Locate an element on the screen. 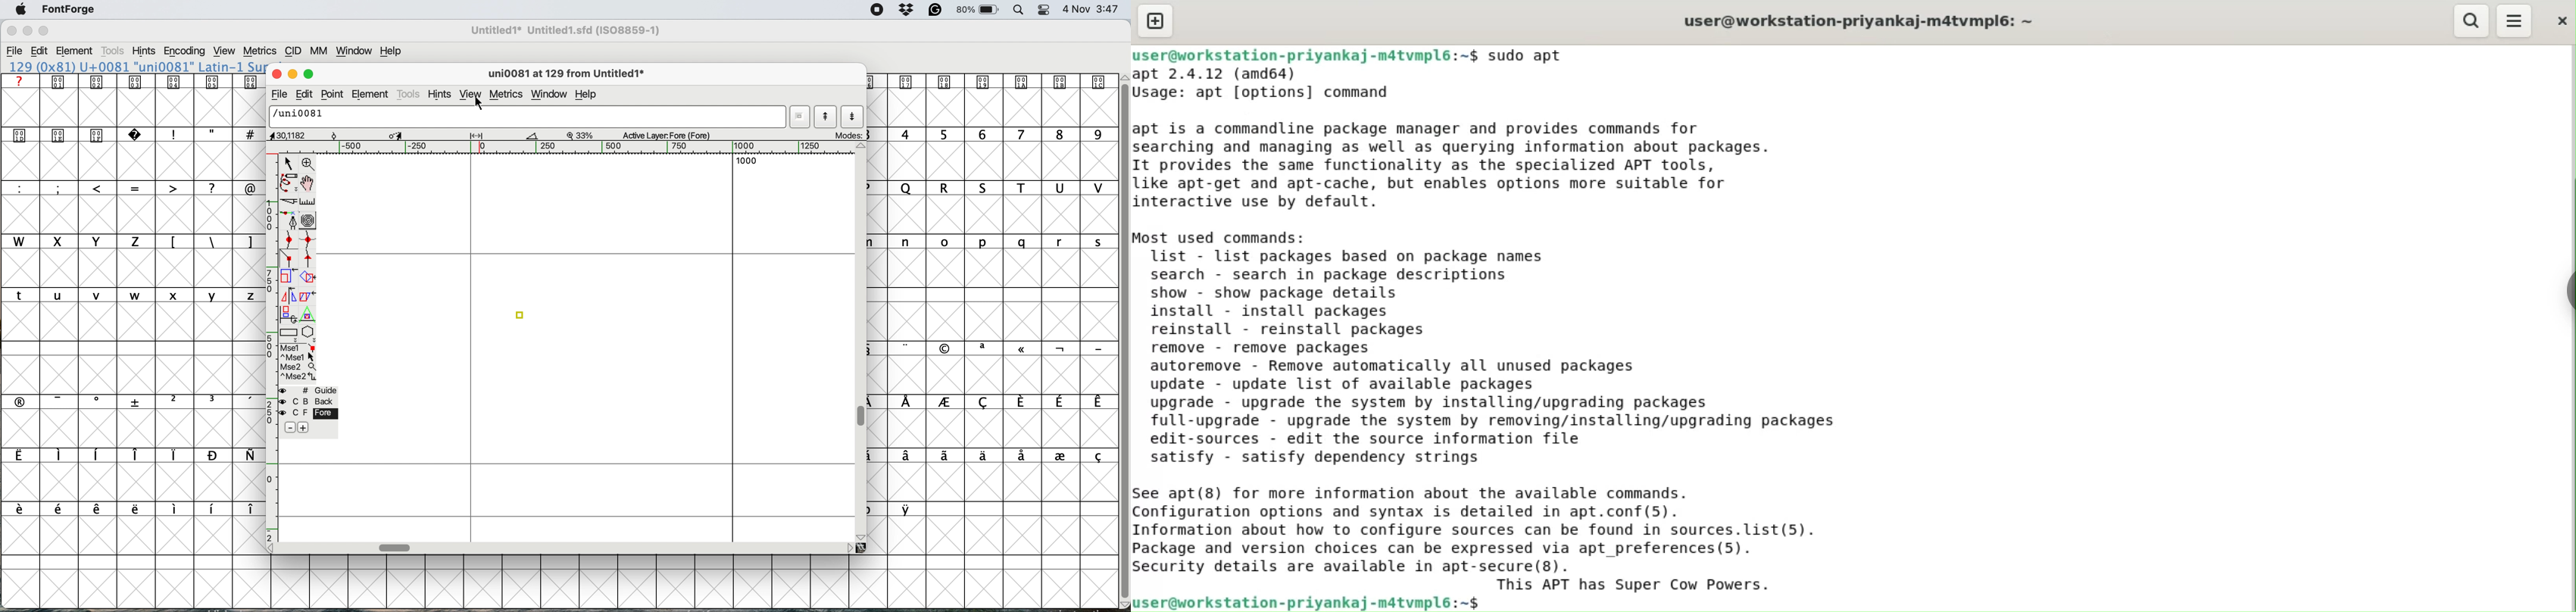 This screenshot has width=2576, height=616. # Guide is located at coordinates (310, 391).